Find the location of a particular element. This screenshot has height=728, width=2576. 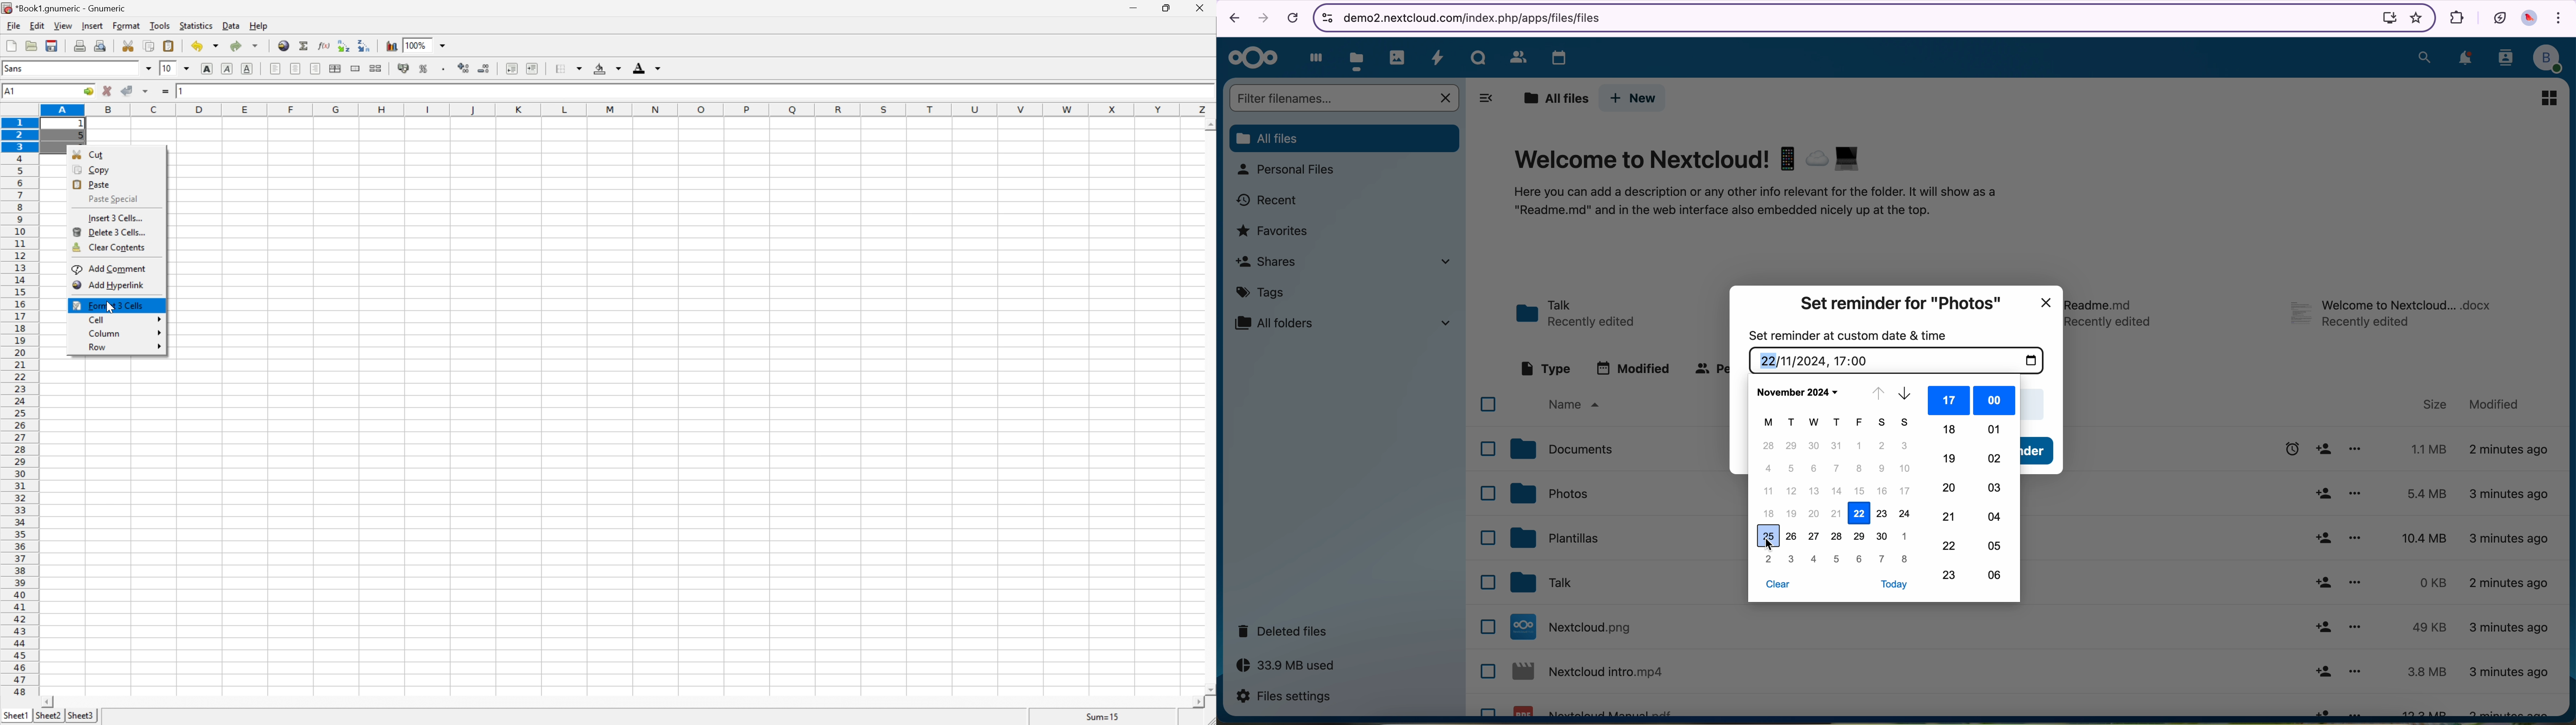

05 is located at coordinates (1992, 545).